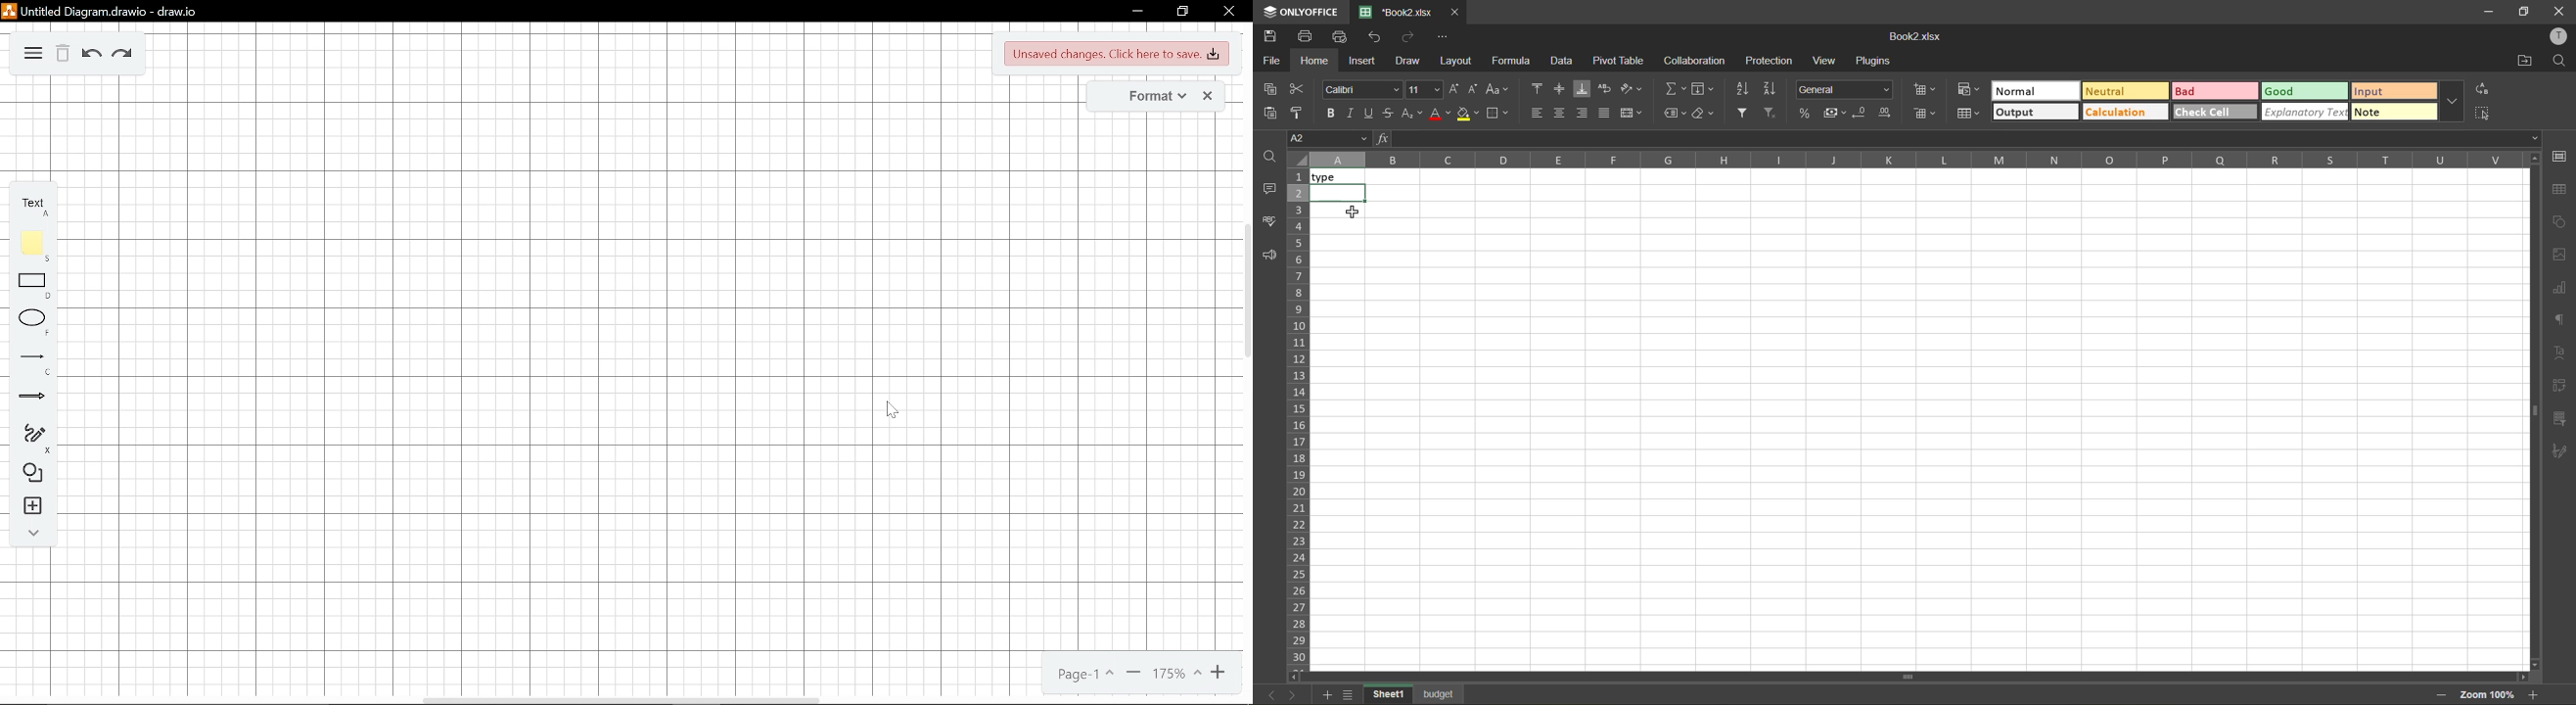 Image resolution: width=2576 pixels, height=728 pixels. Describe the element at coordinates (2213, 90) in the screenshot. I see `bad` at that location.